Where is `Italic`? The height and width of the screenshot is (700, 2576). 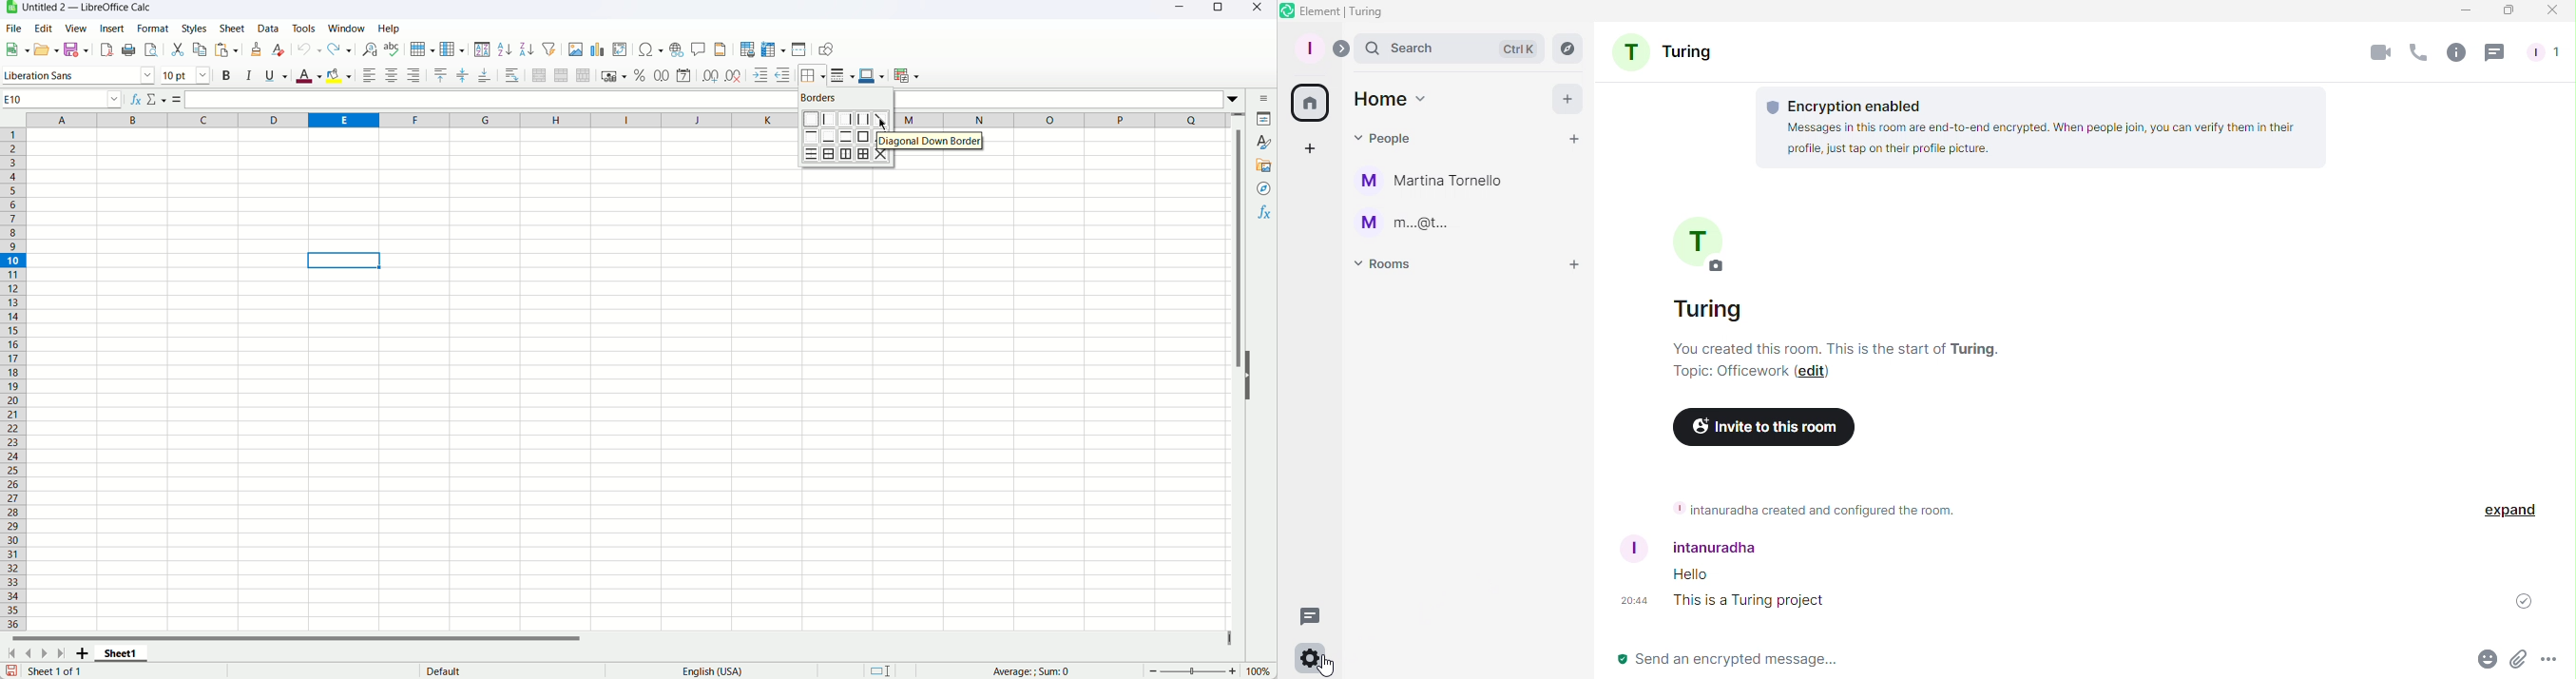 Italic is located at coordinates (249, 75).